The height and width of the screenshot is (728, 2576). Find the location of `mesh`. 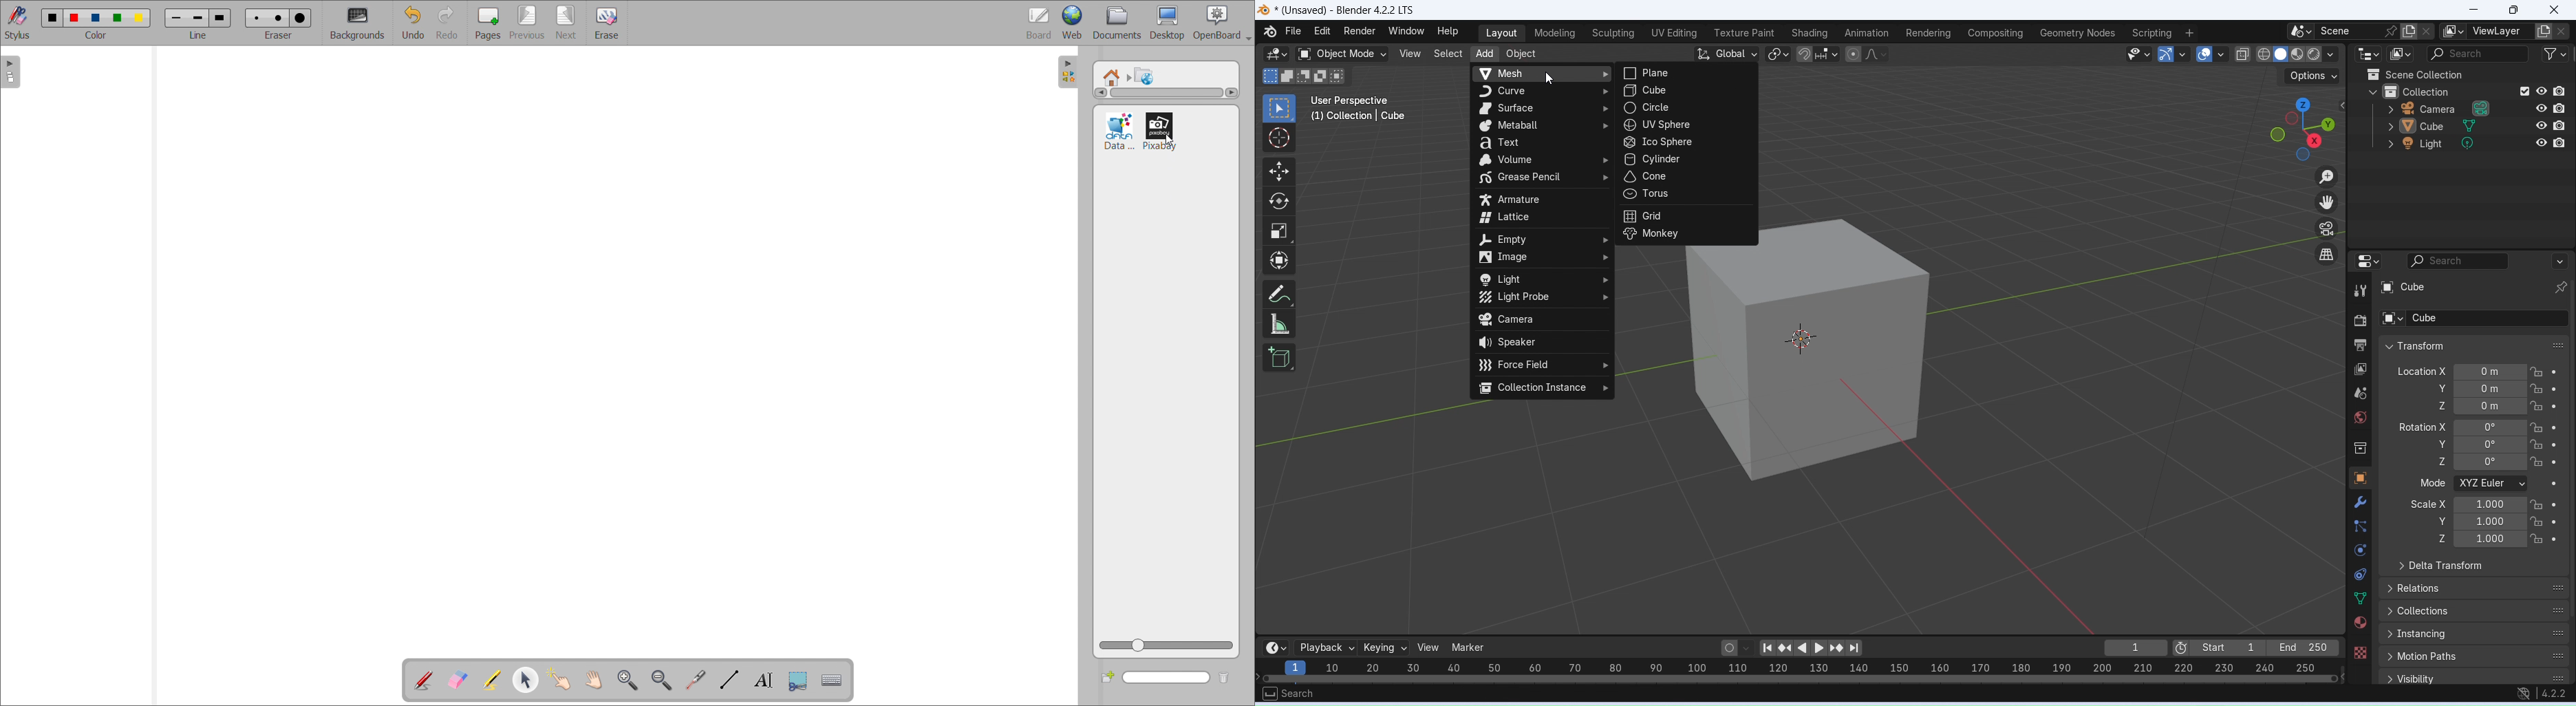

mesh is located at coordinates (1541, 74).